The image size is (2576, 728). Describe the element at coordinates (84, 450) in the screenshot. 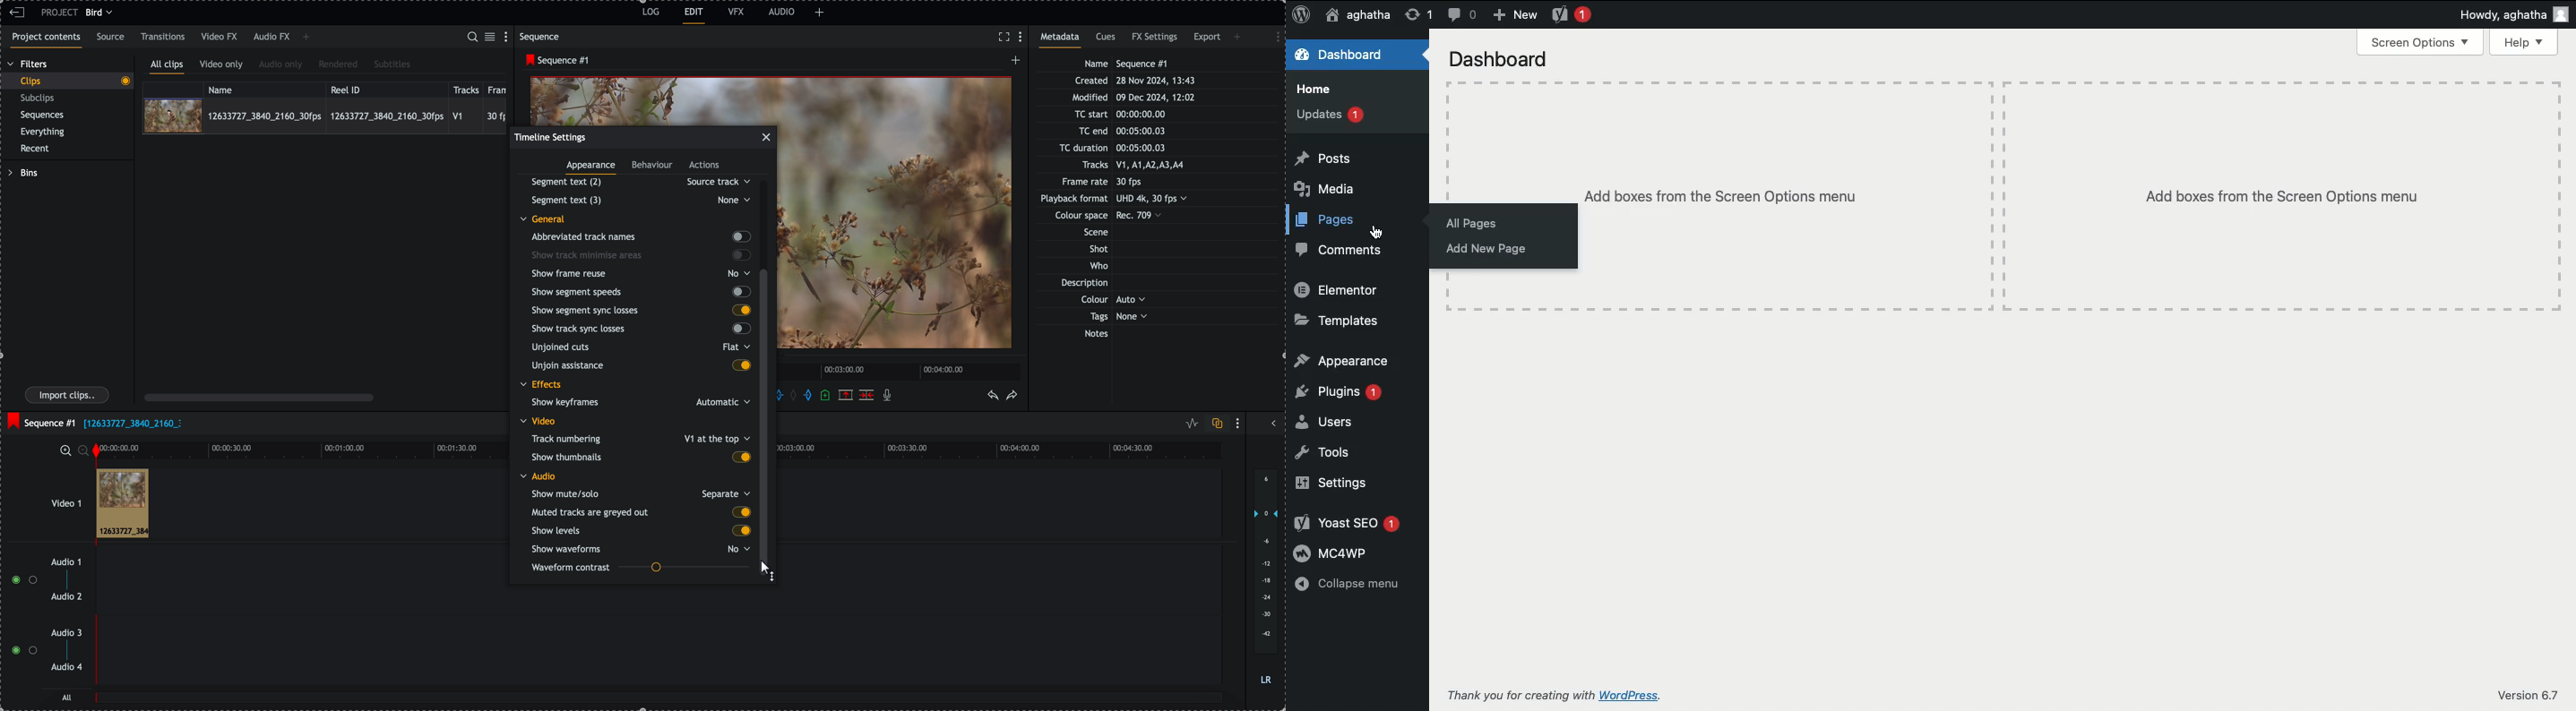

I see `zoom ouy` at that location.